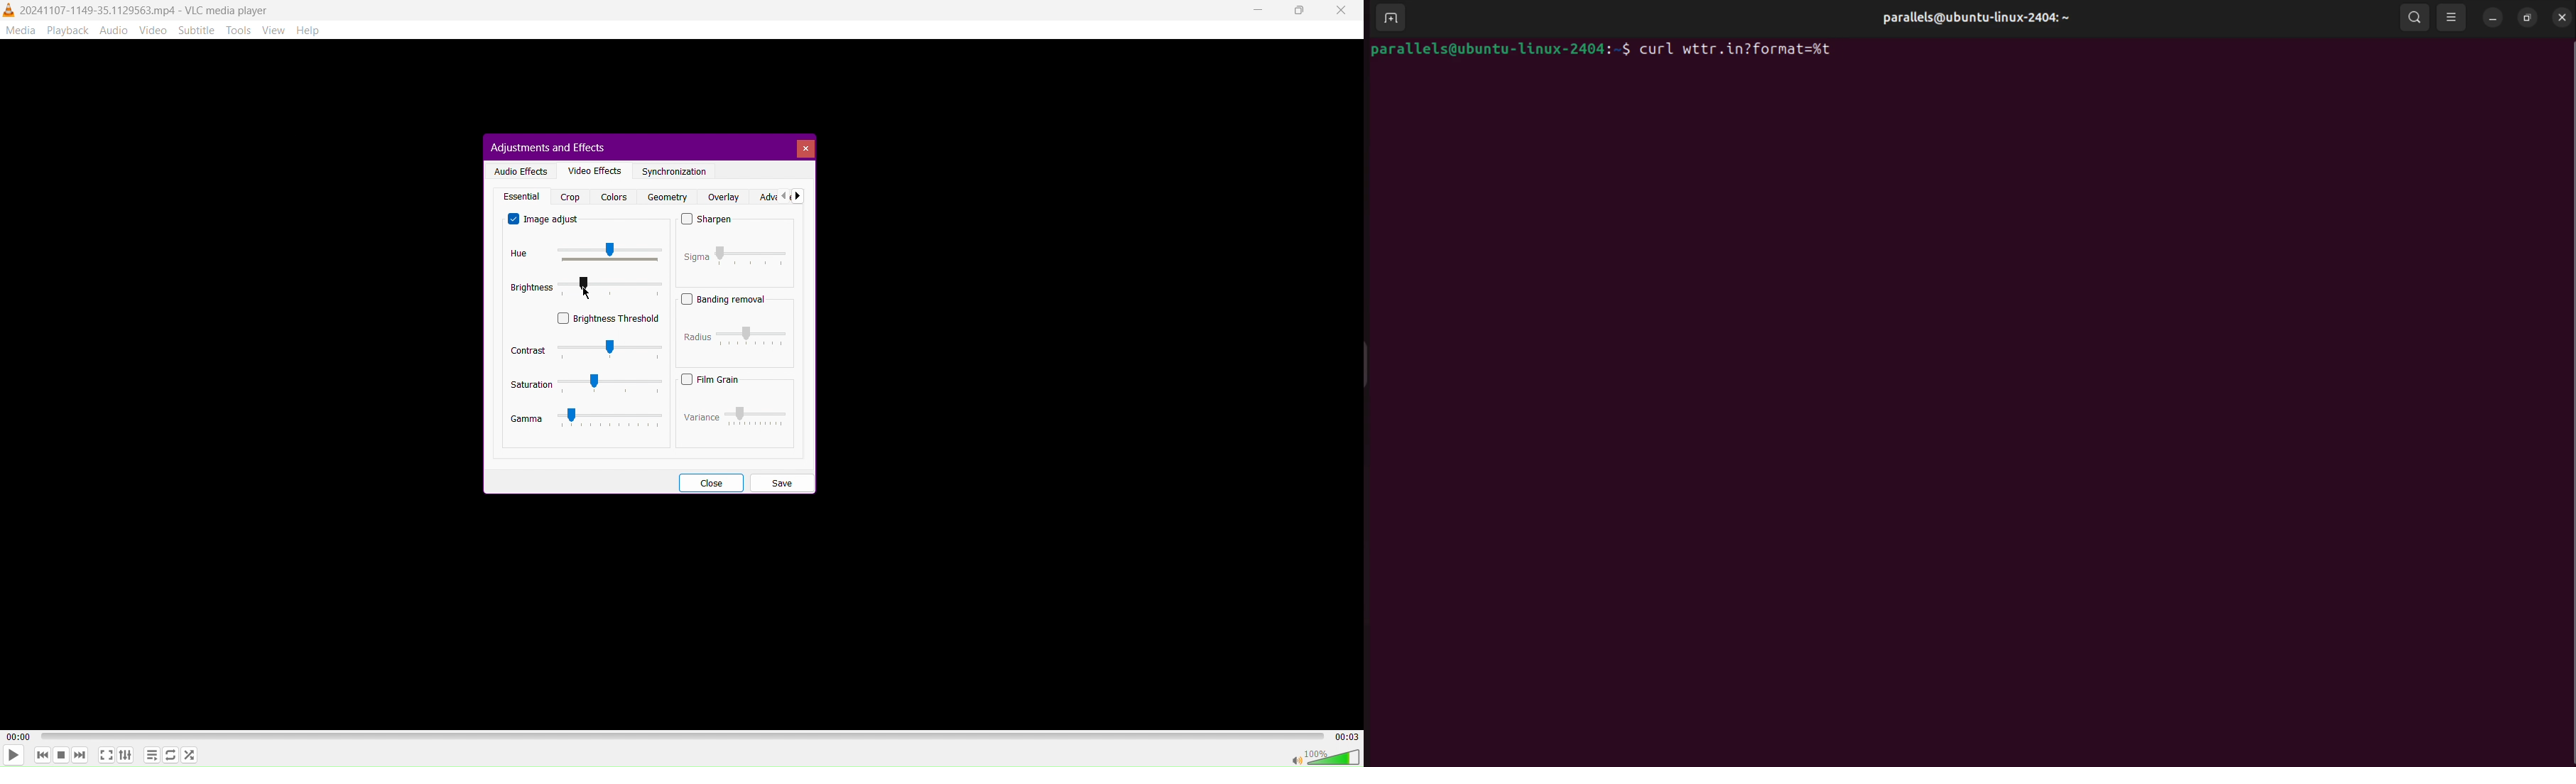 The width and height of the screenshot is (2576, 784). Describe the element at coordinates (737, 335) in the screenshot. I see `Radius` at that location.